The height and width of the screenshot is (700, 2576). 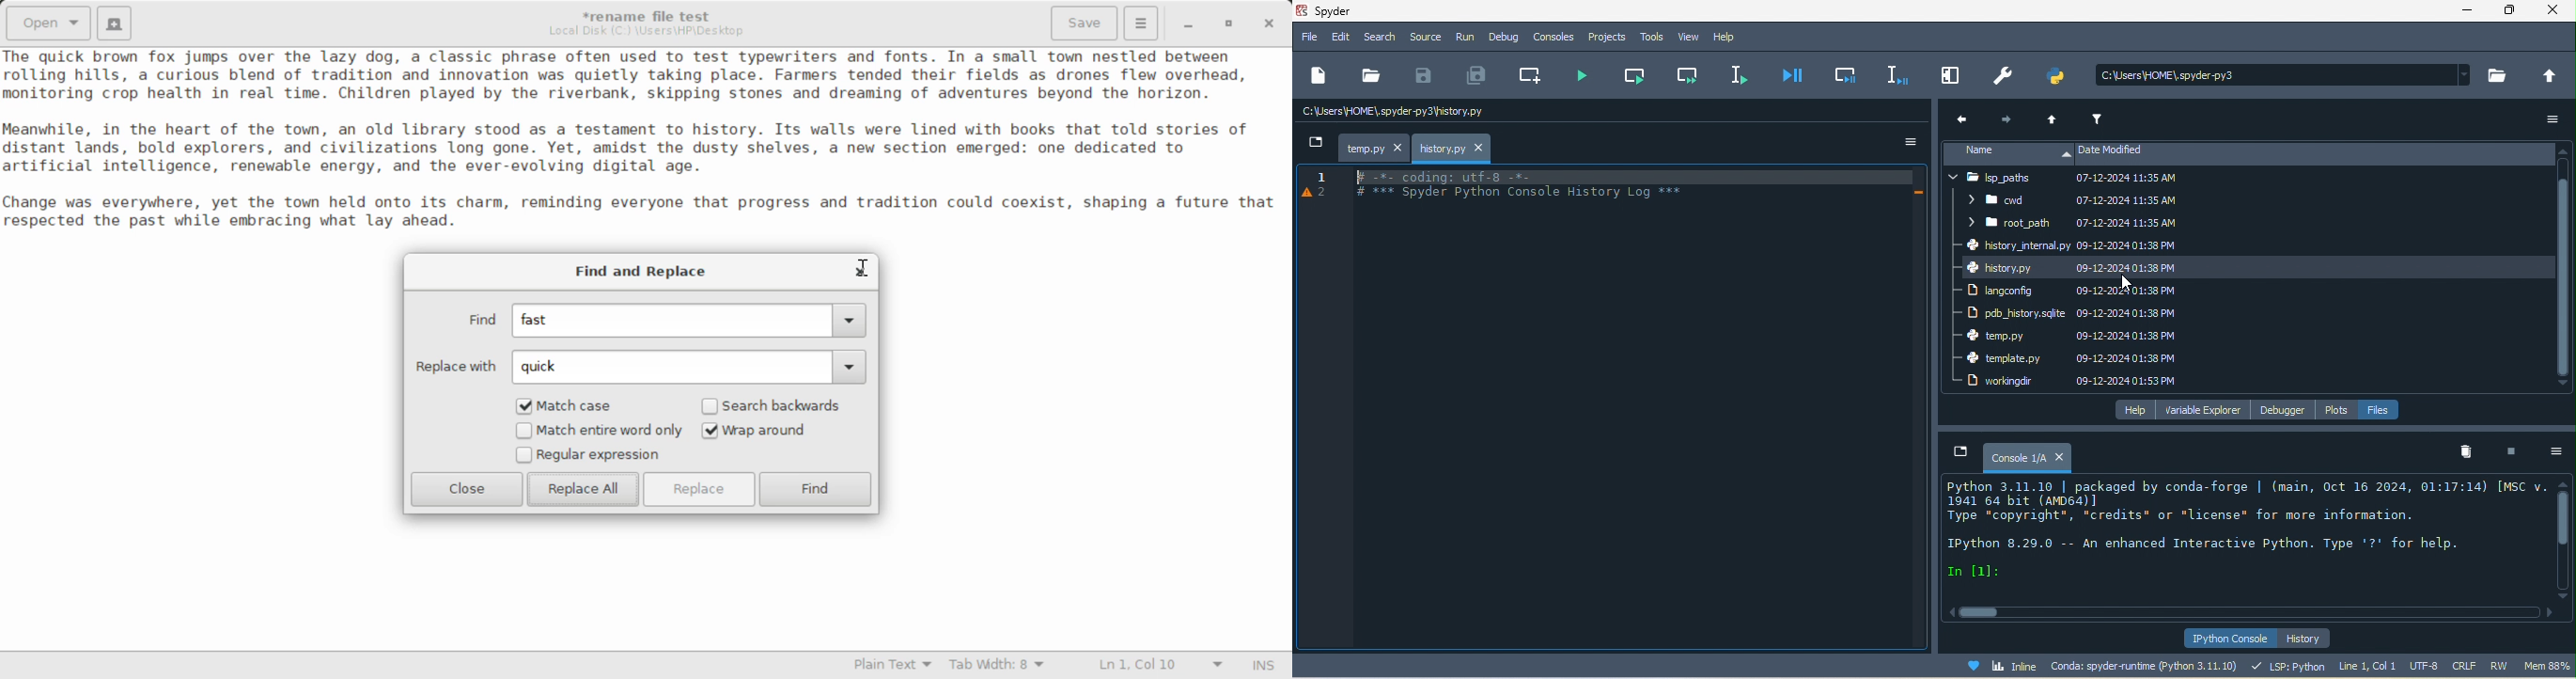 I want to click on run current cell and go to the next one, so click(x=1692, y=74).